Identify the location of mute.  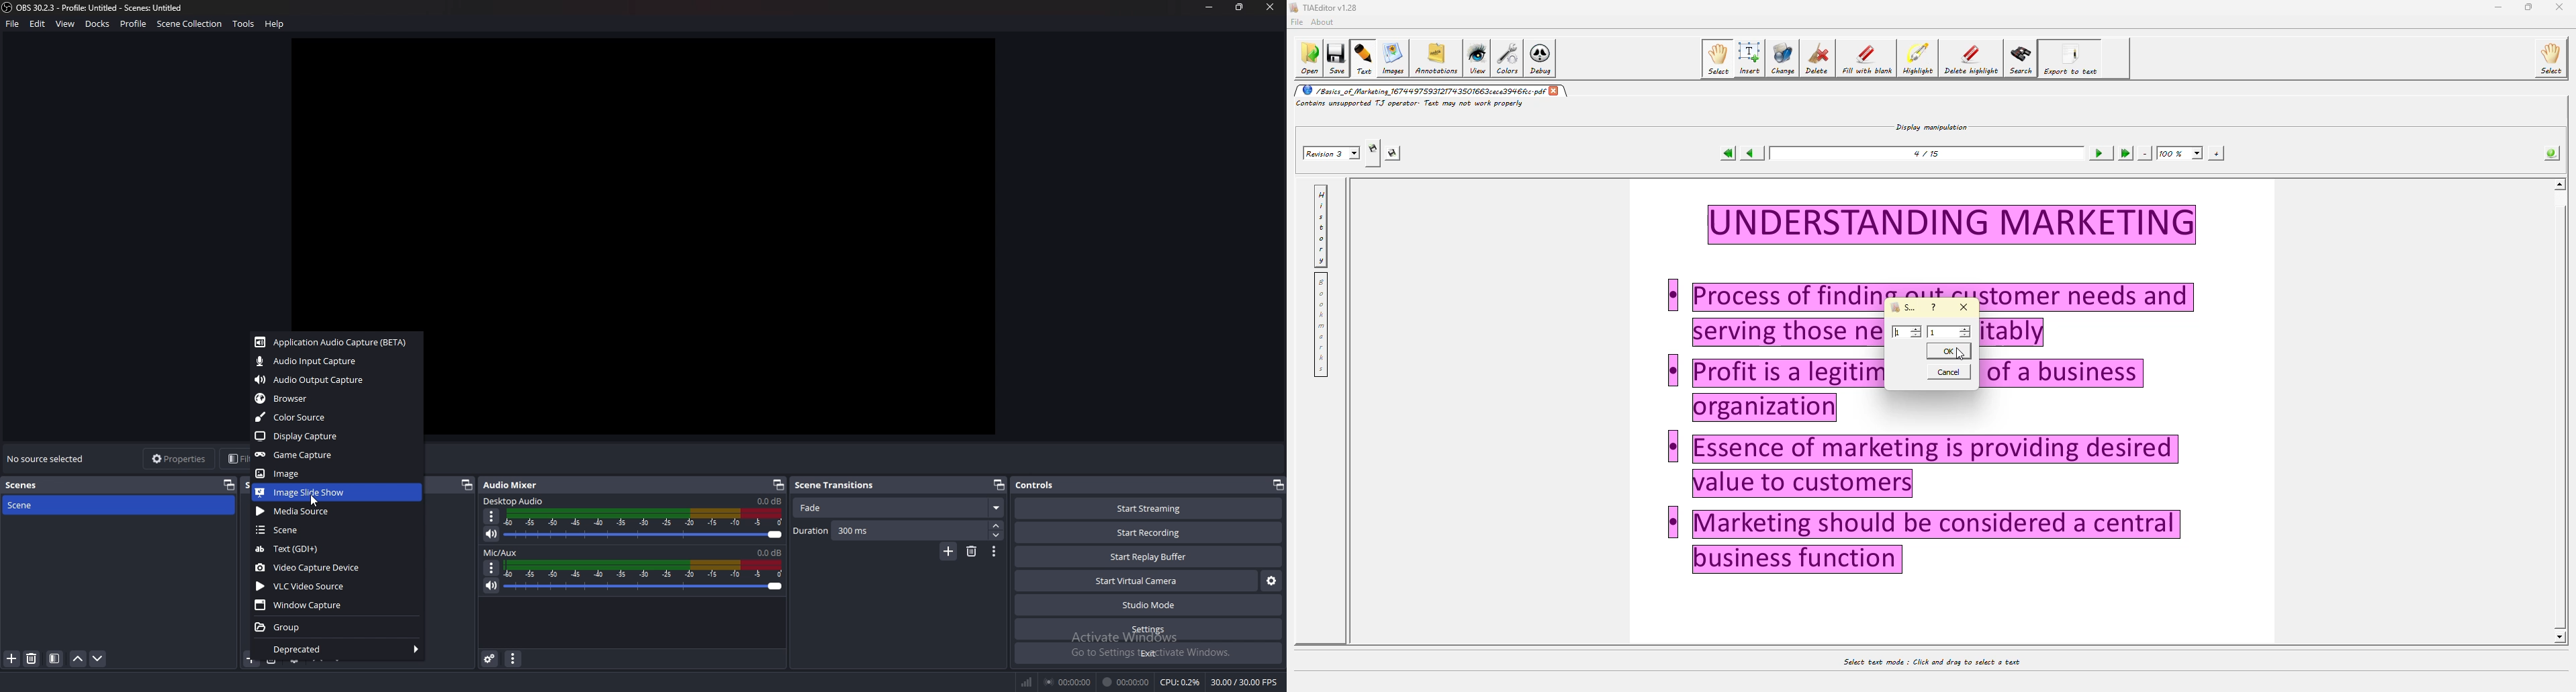
(491, 534).